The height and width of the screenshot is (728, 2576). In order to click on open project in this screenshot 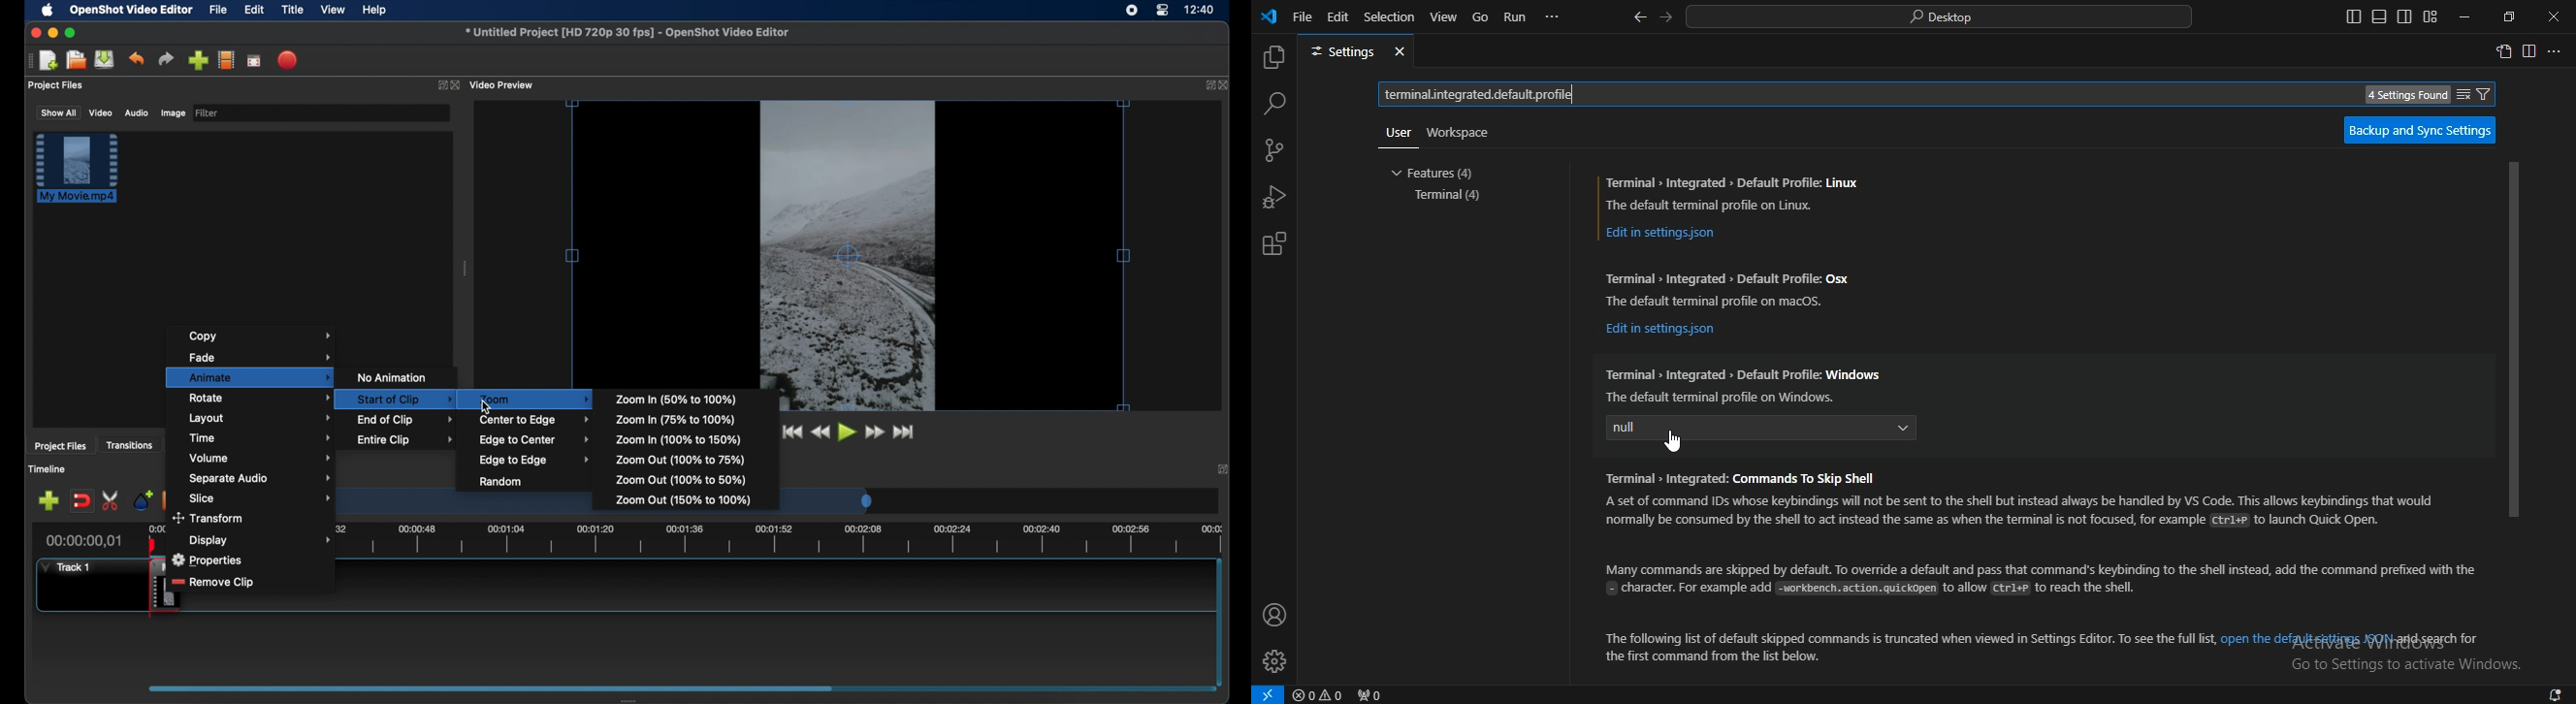, I will do `click(76, 60)`.